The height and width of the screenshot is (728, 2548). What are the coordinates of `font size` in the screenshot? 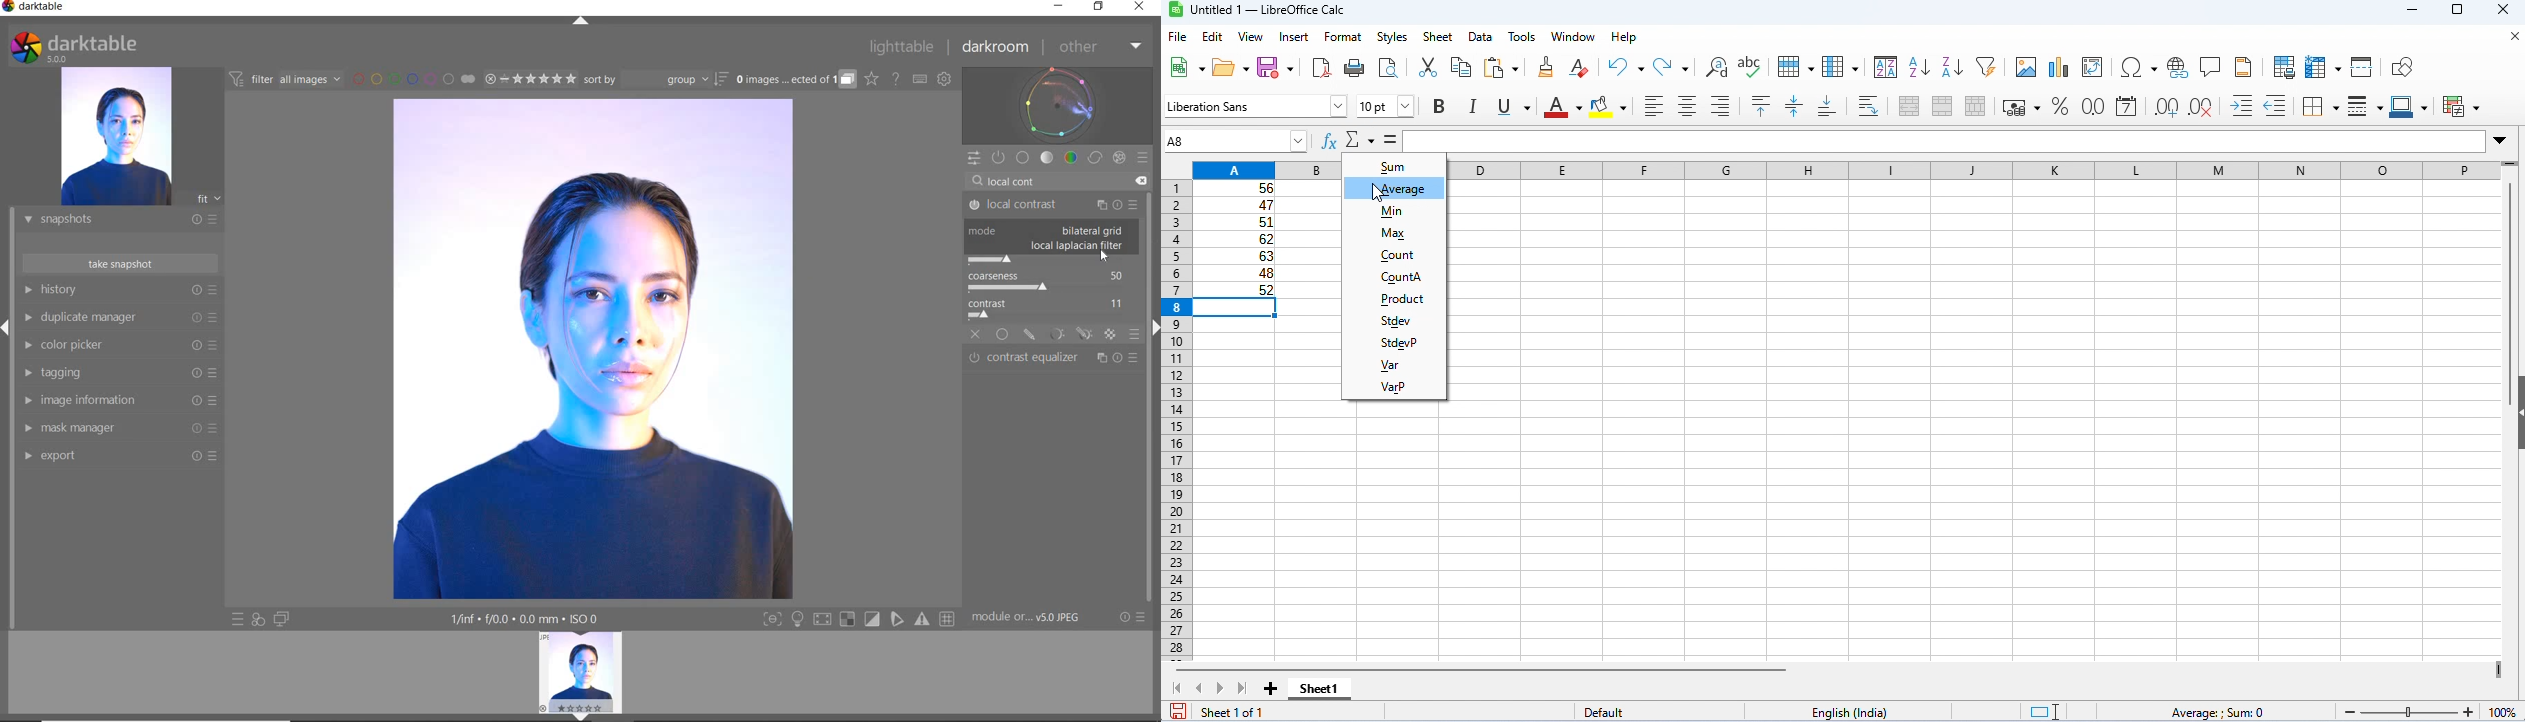 It's located at (1385, 106).